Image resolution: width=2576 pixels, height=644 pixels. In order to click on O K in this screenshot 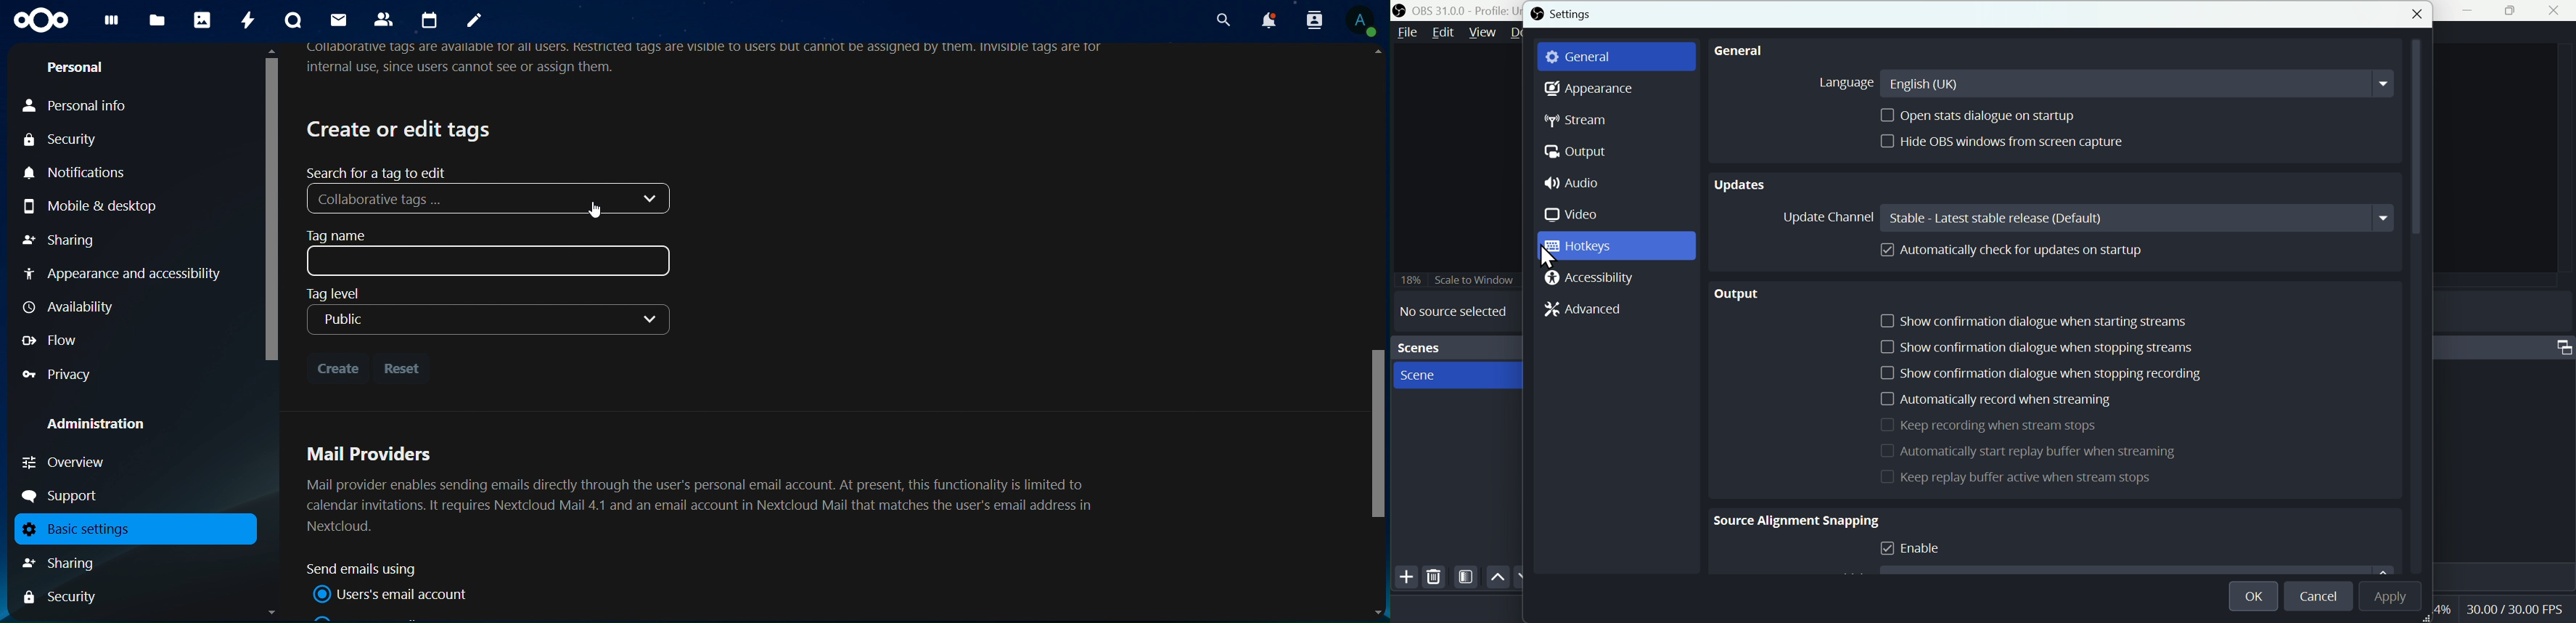, I will do `click(2253, 595)`.